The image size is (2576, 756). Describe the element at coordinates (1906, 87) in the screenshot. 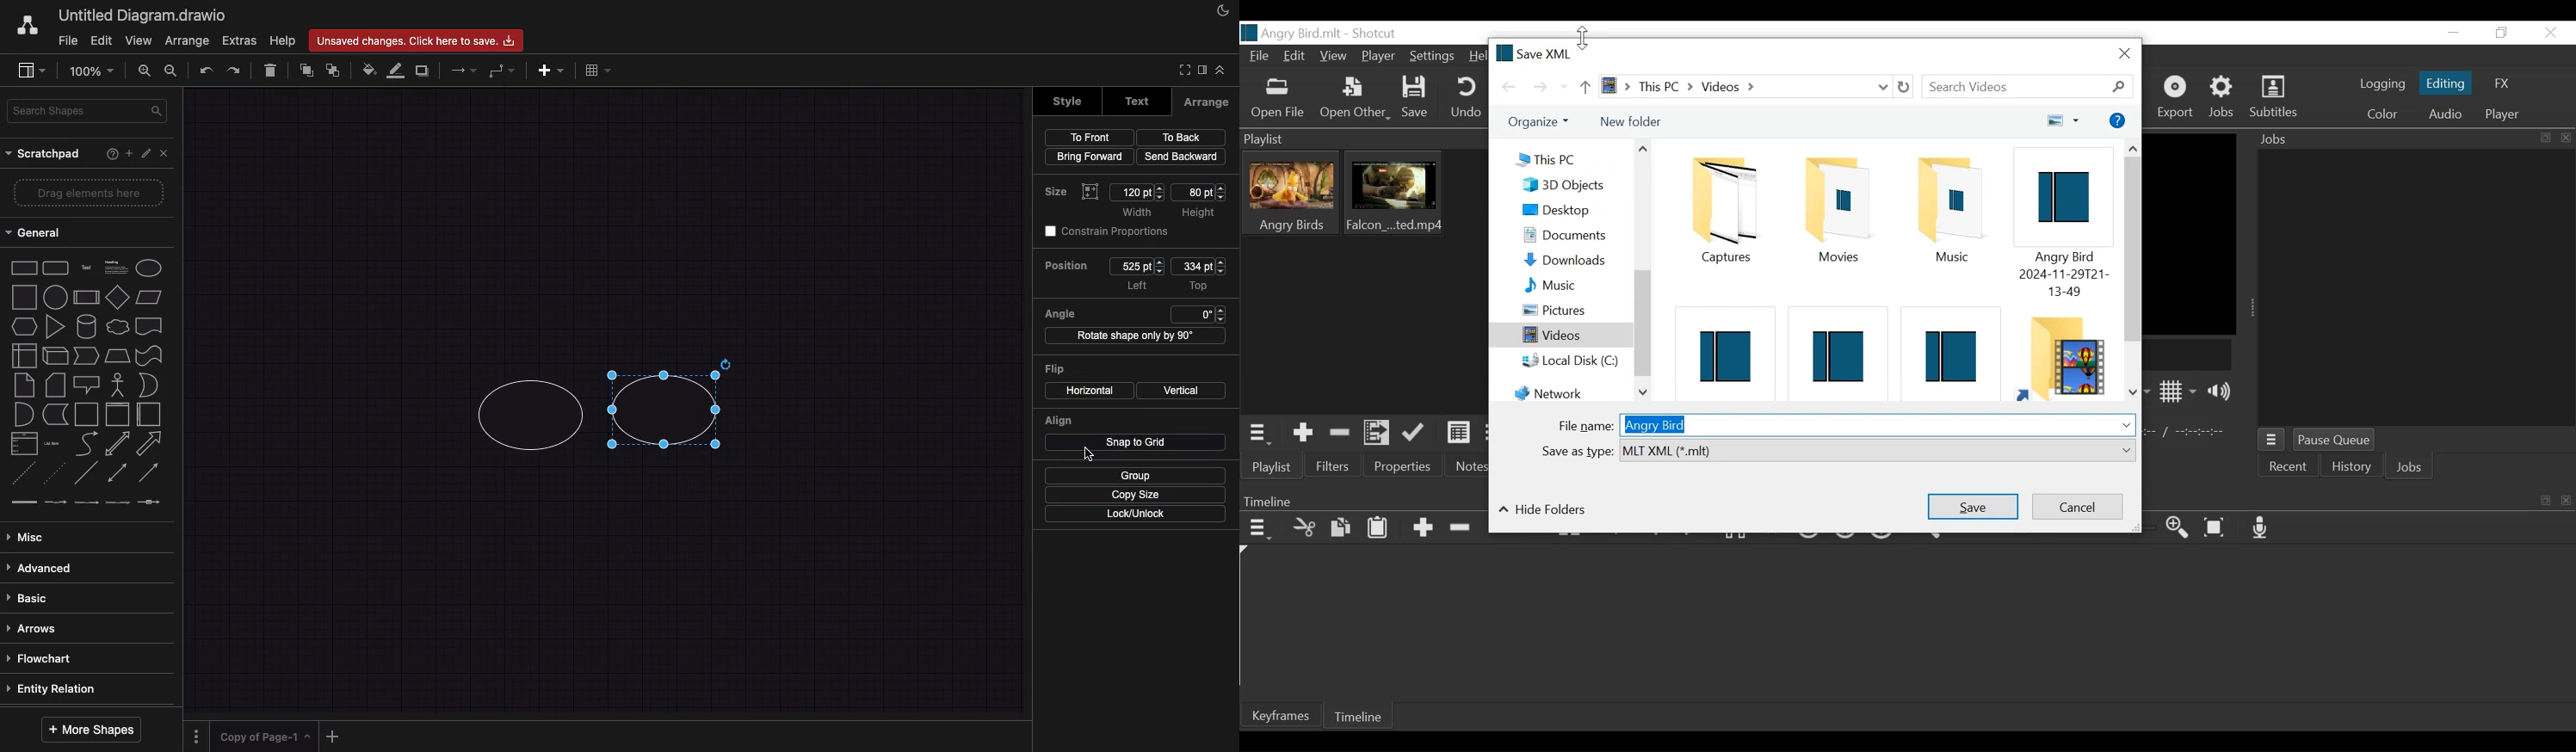

I see `Refresh` at that location.